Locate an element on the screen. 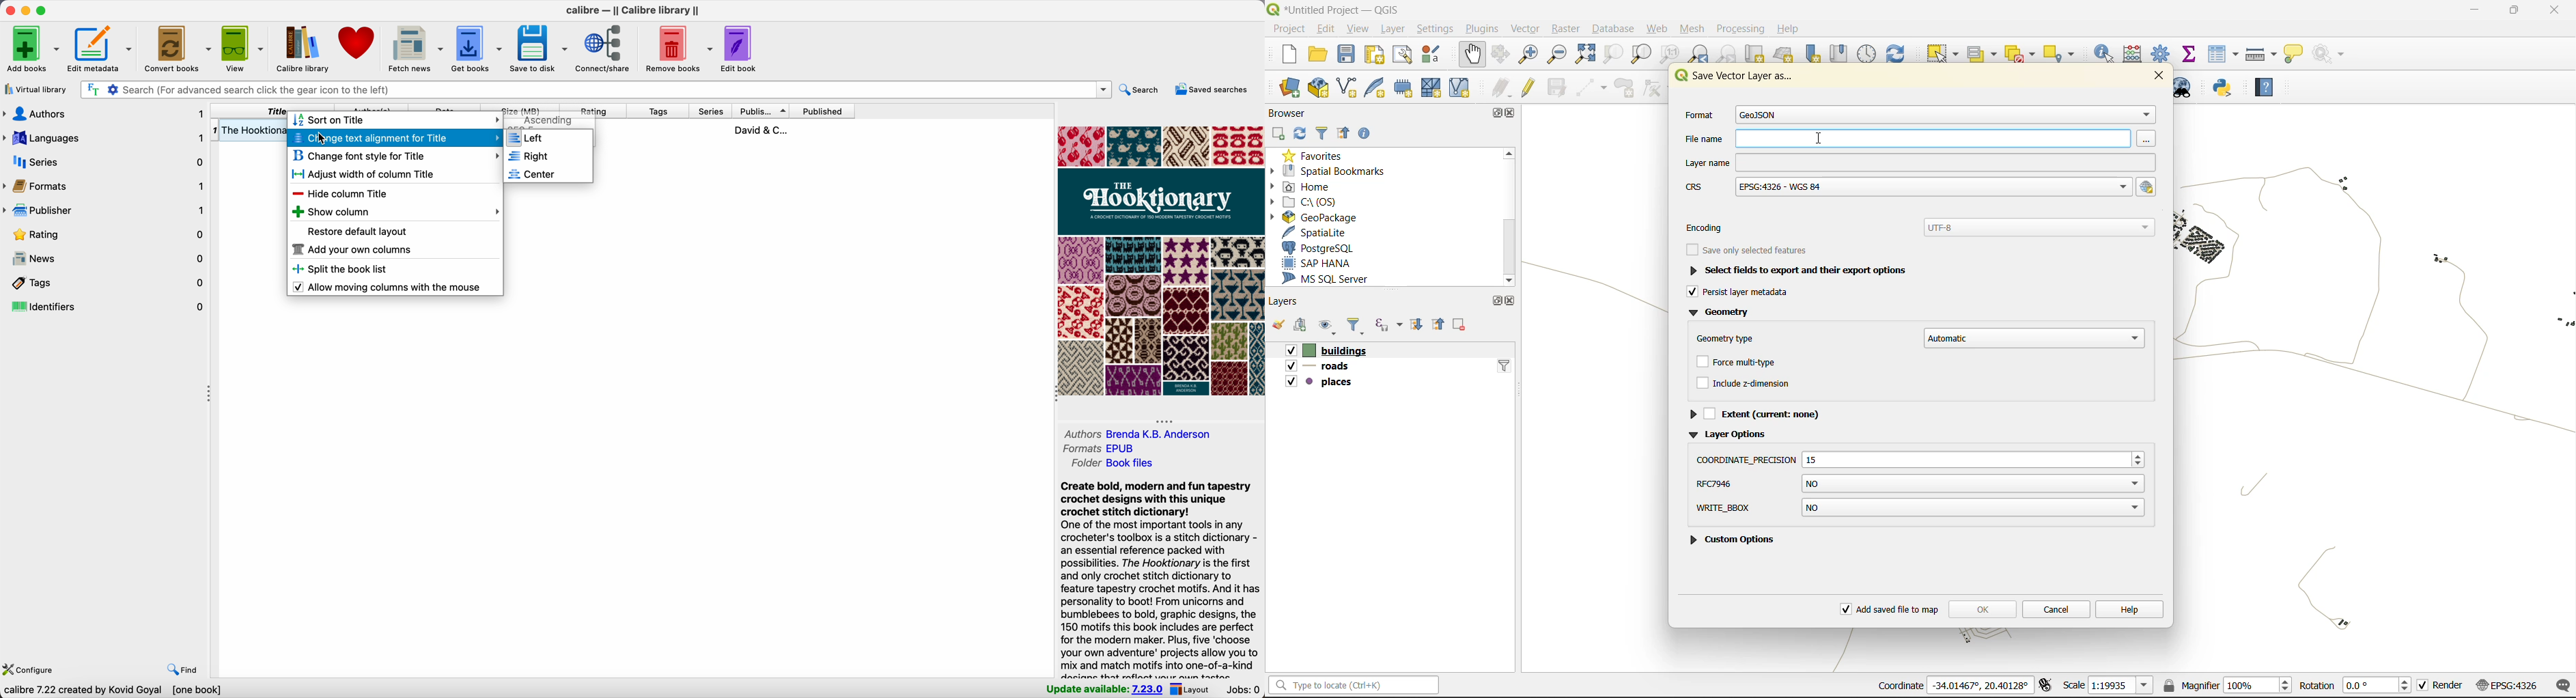 This screenshot has height=700, width=2576. filter by expression is located at coordinates (1388, 326).